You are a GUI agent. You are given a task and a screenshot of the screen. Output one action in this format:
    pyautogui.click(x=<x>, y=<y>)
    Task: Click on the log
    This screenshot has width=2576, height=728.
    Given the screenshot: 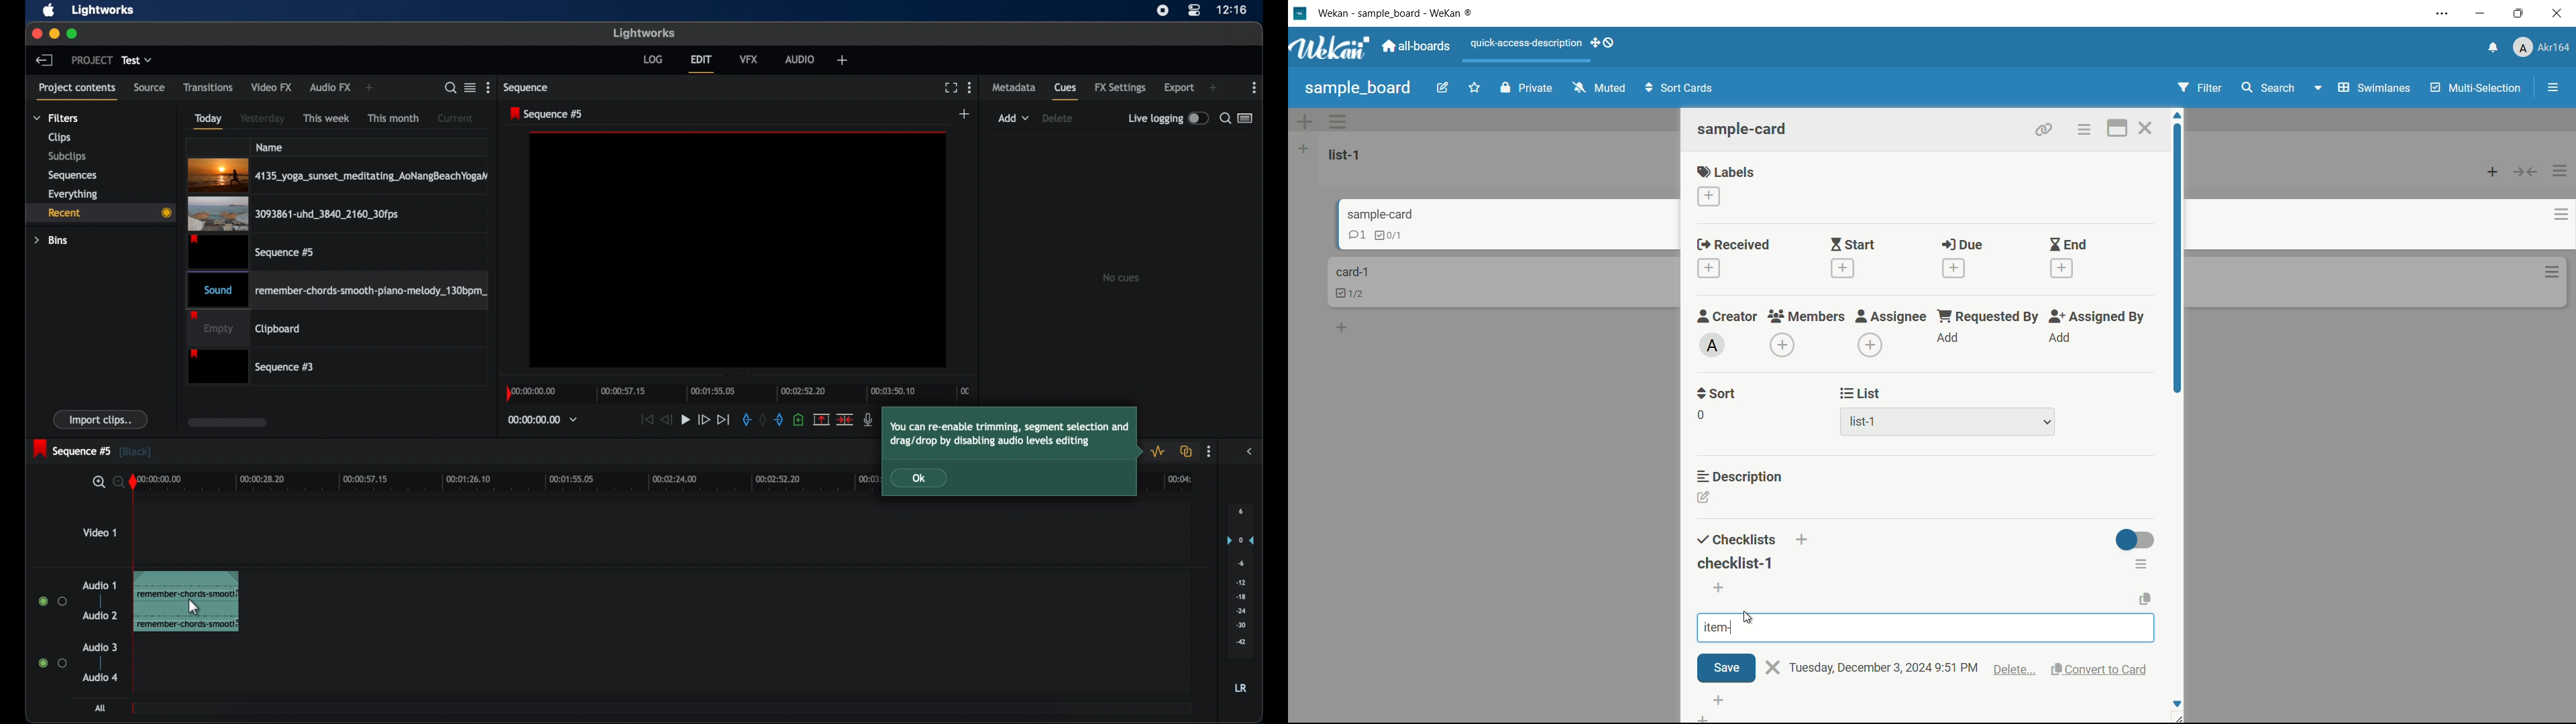 What is the action you would take?
    pyautogui.click(x=653, y=59)
    